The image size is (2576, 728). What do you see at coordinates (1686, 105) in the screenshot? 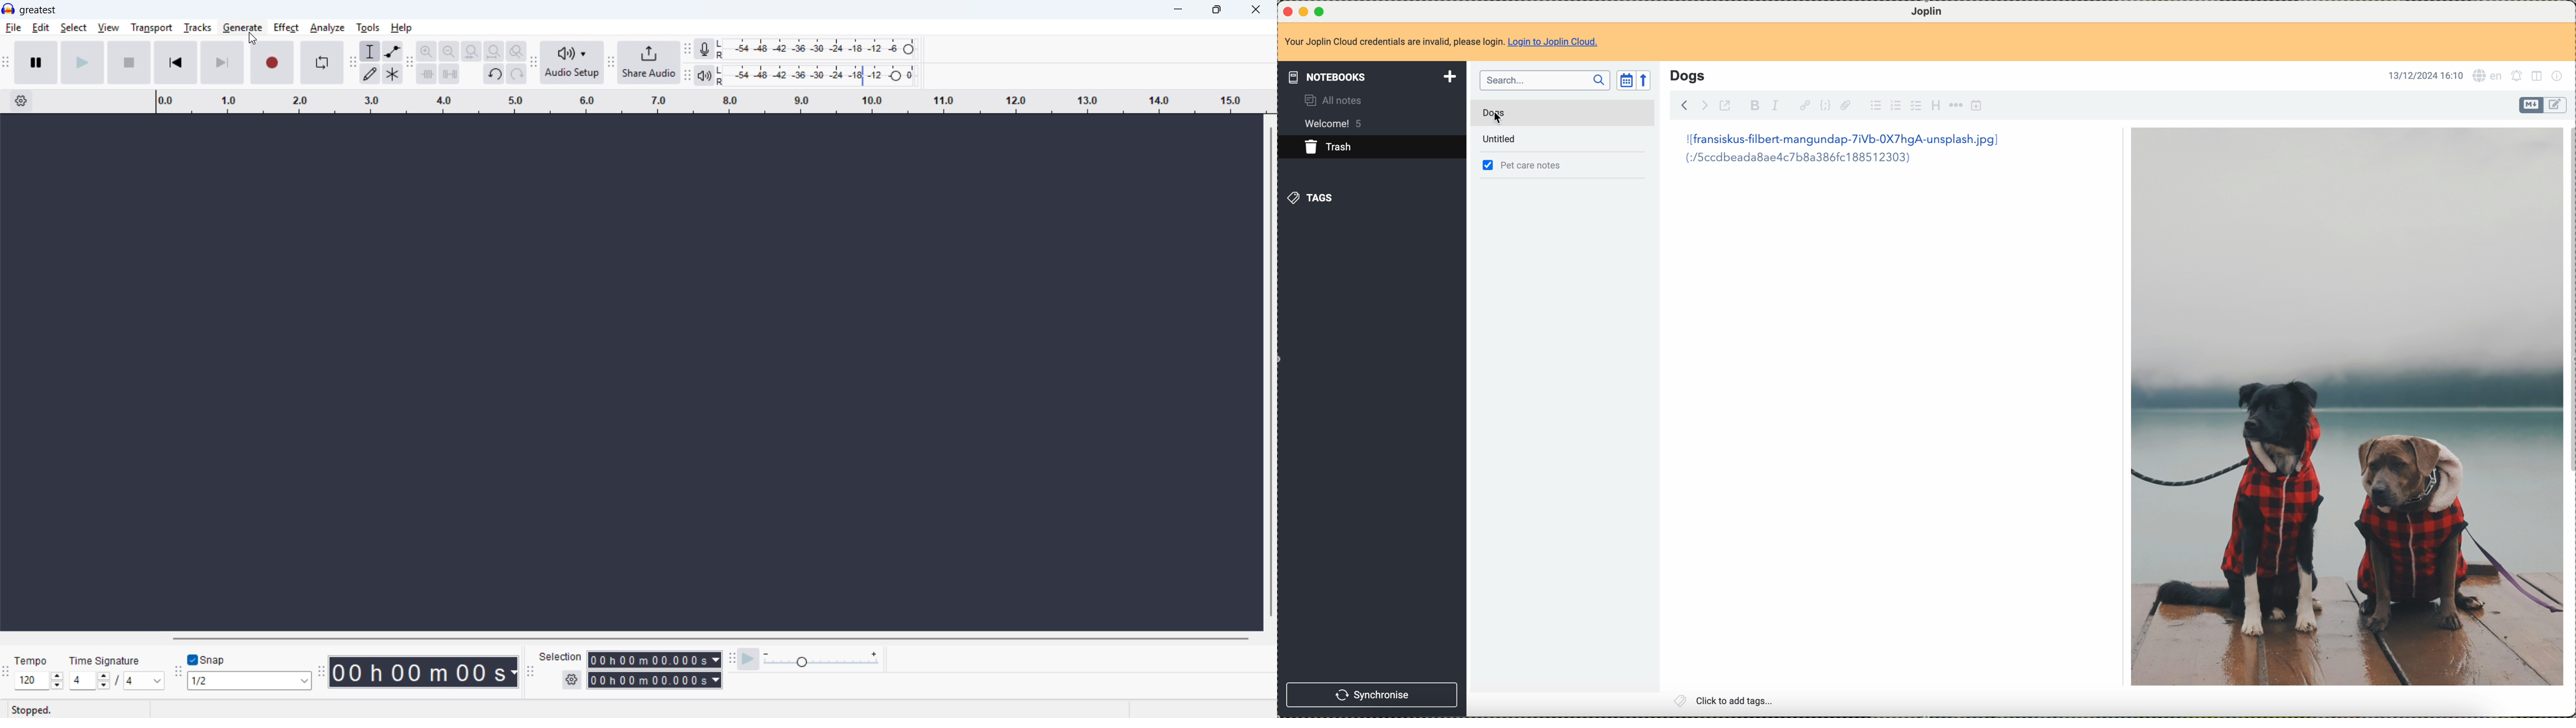
I see `back` at bounding box center [1686, 105].